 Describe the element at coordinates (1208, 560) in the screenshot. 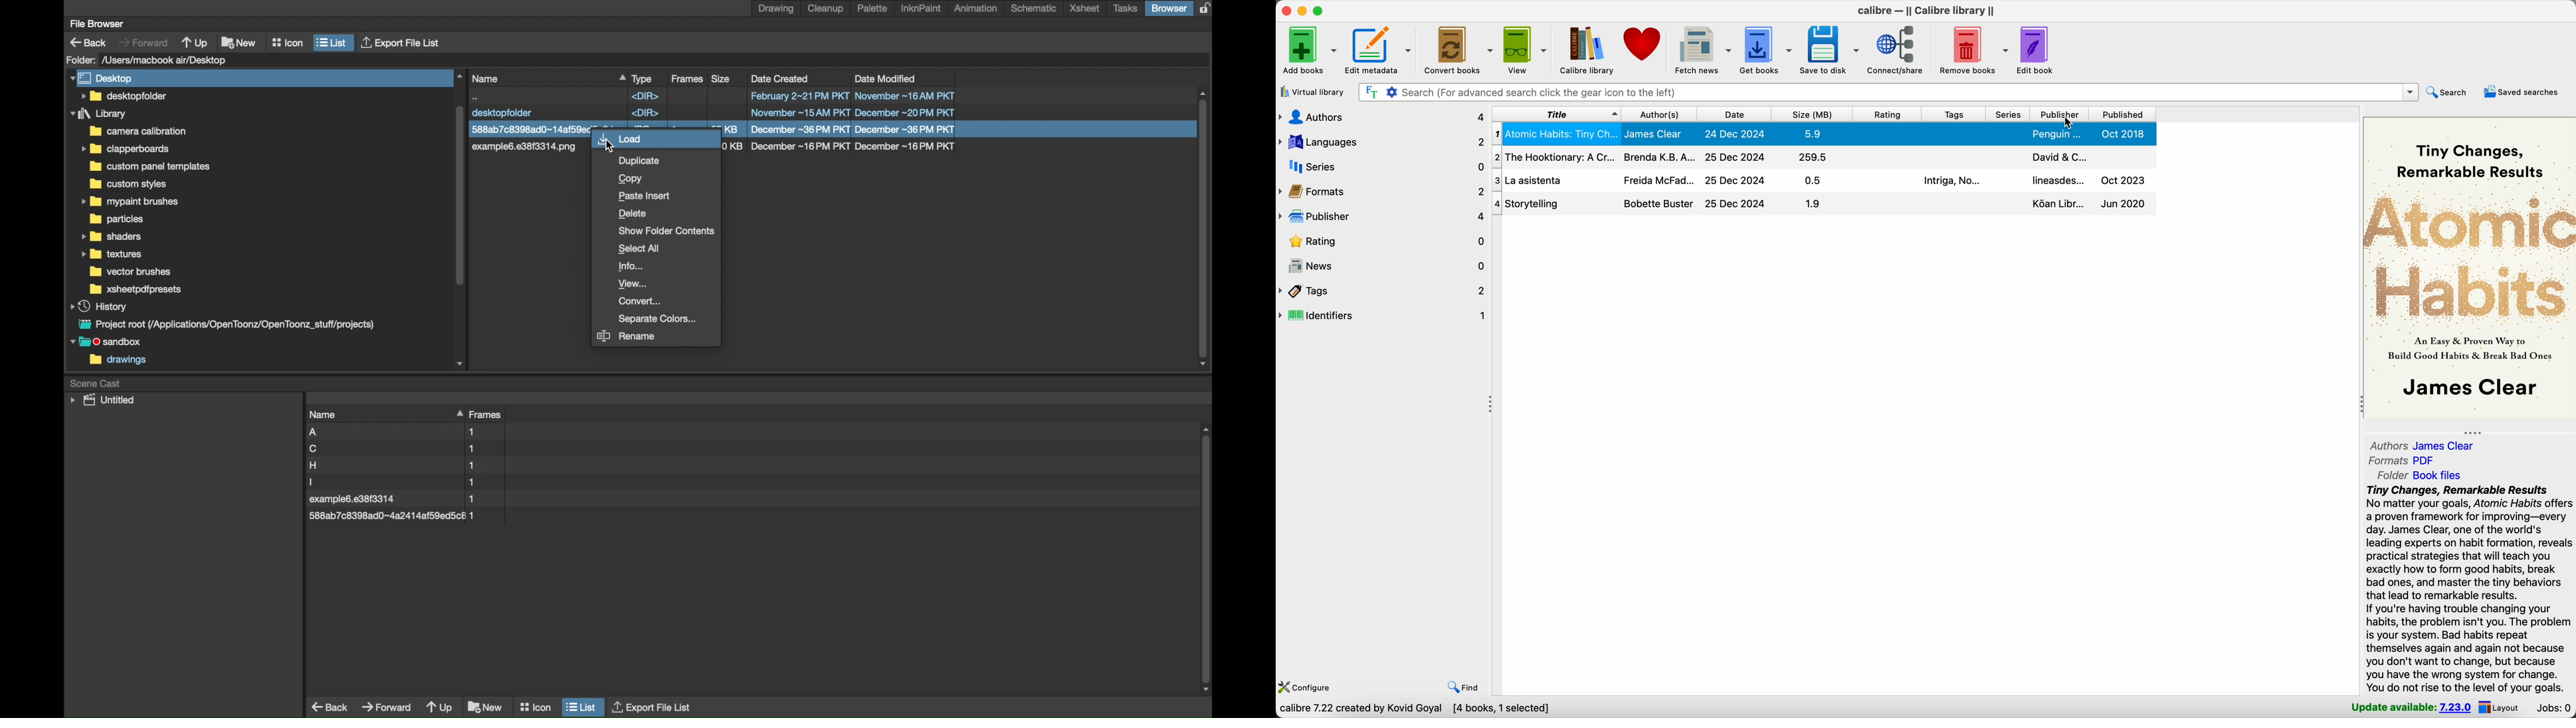

I see `scroll box` at that location.